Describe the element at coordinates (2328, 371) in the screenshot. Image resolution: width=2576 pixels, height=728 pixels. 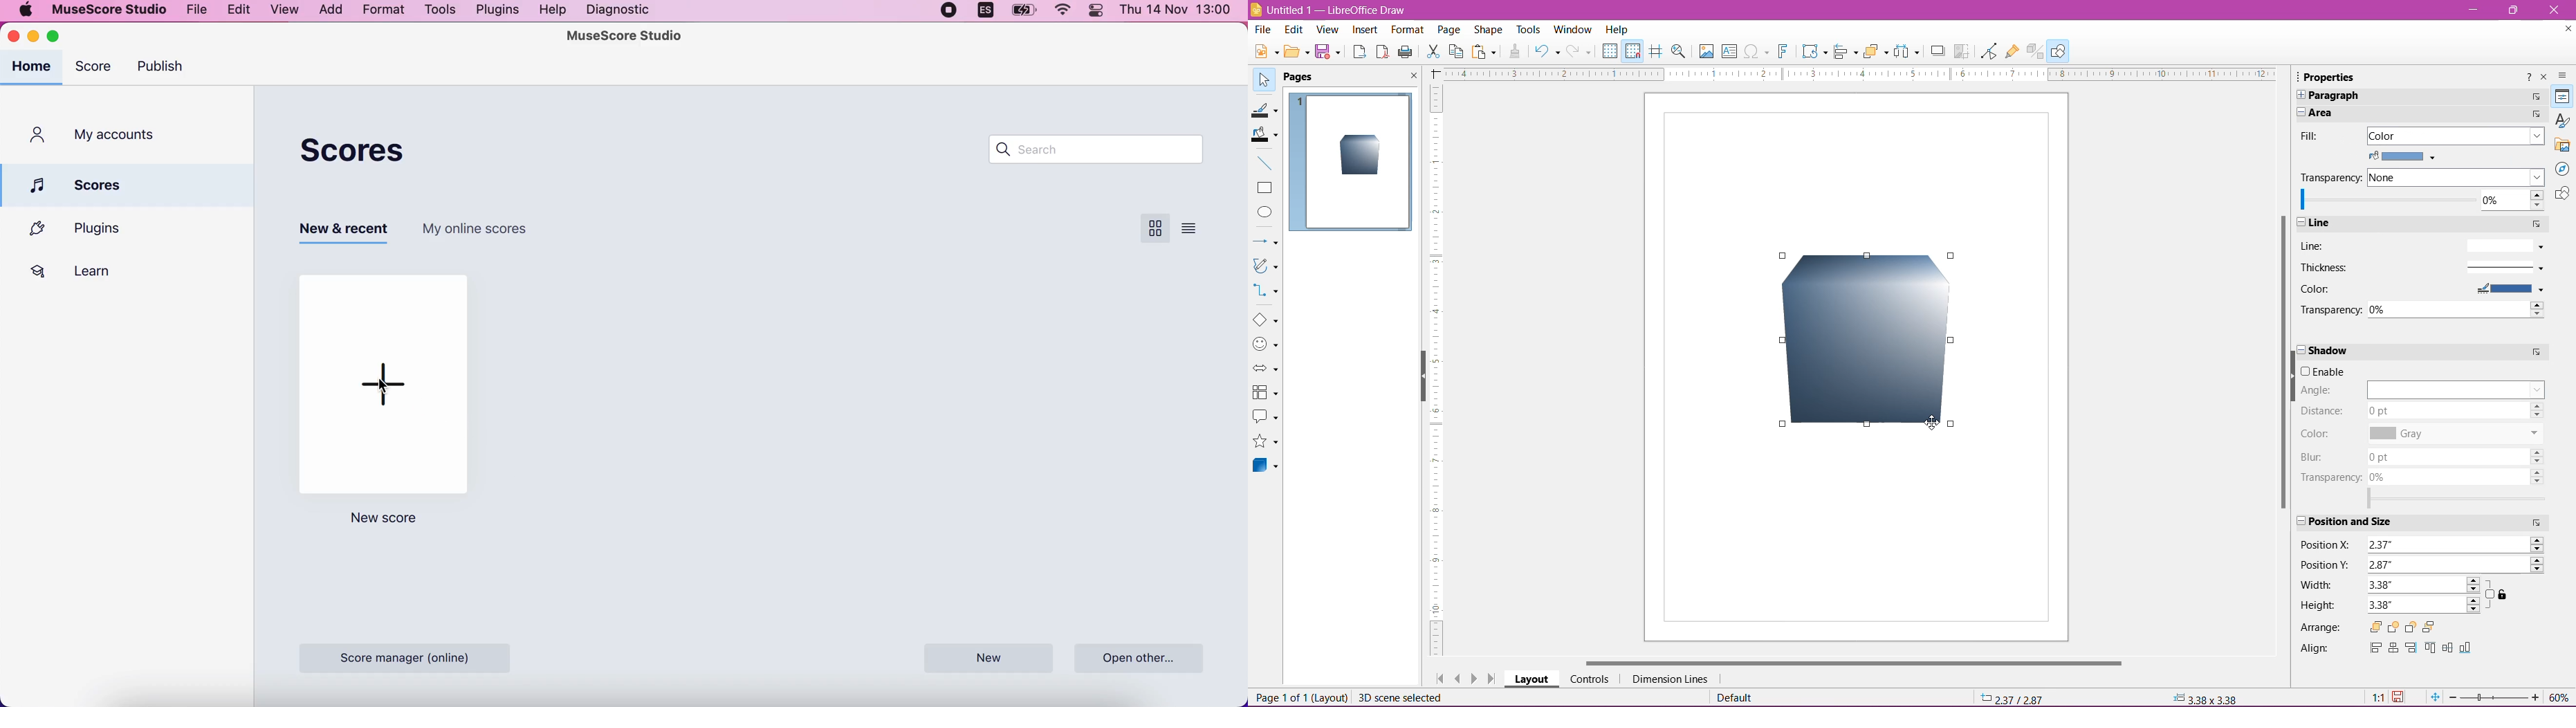
I see `Enable/Disable Shadow` at that location.